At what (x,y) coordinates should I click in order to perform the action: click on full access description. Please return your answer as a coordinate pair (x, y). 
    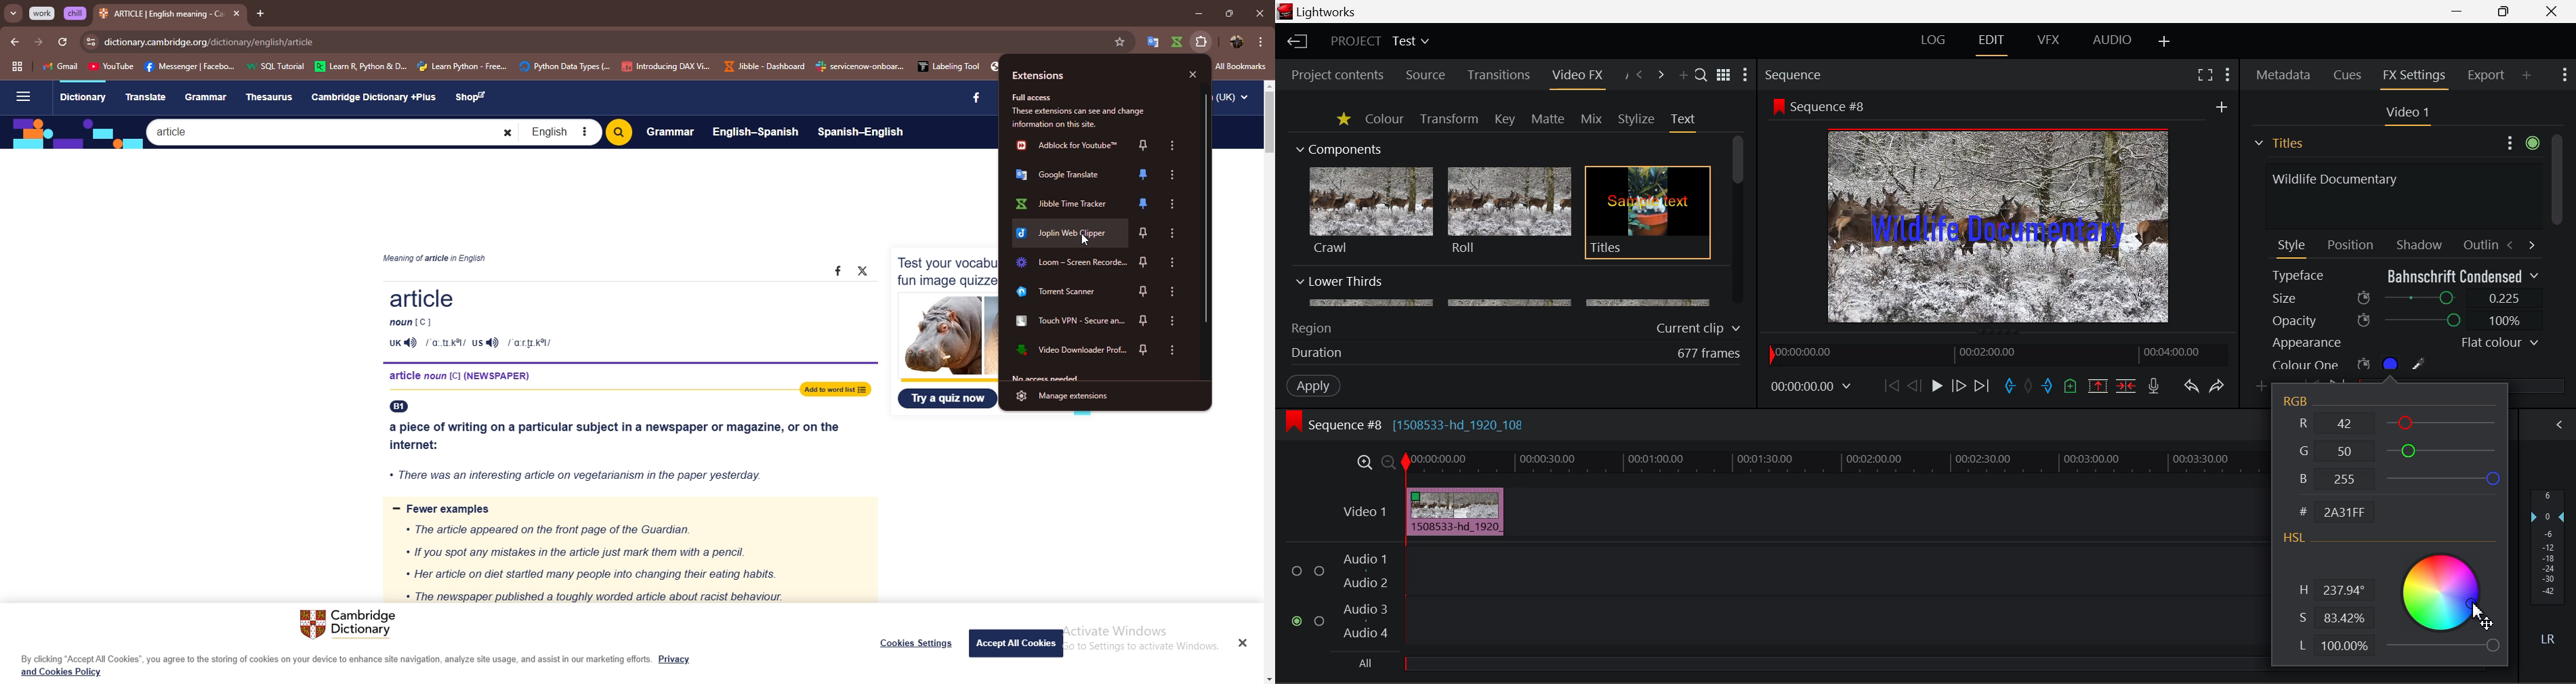
    Looking at the image, I should click on (1084, 109).